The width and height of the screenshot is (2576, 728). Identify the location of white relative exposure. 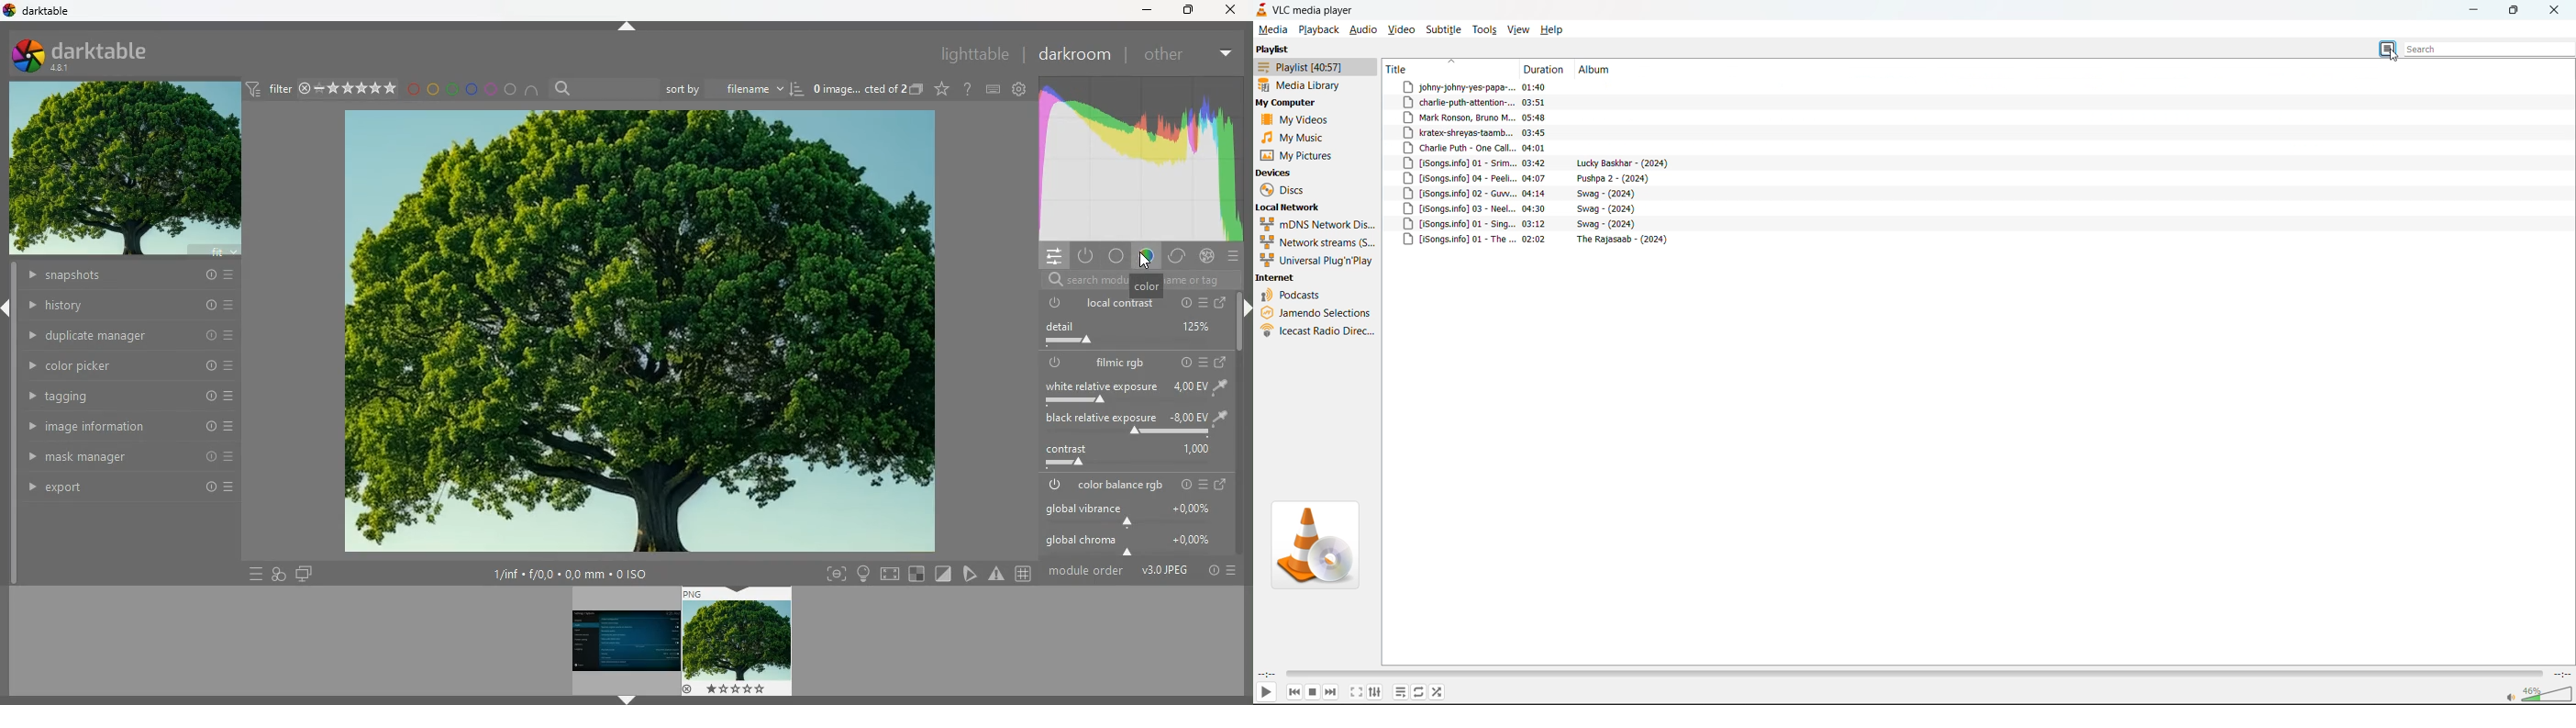
(1132, 394).